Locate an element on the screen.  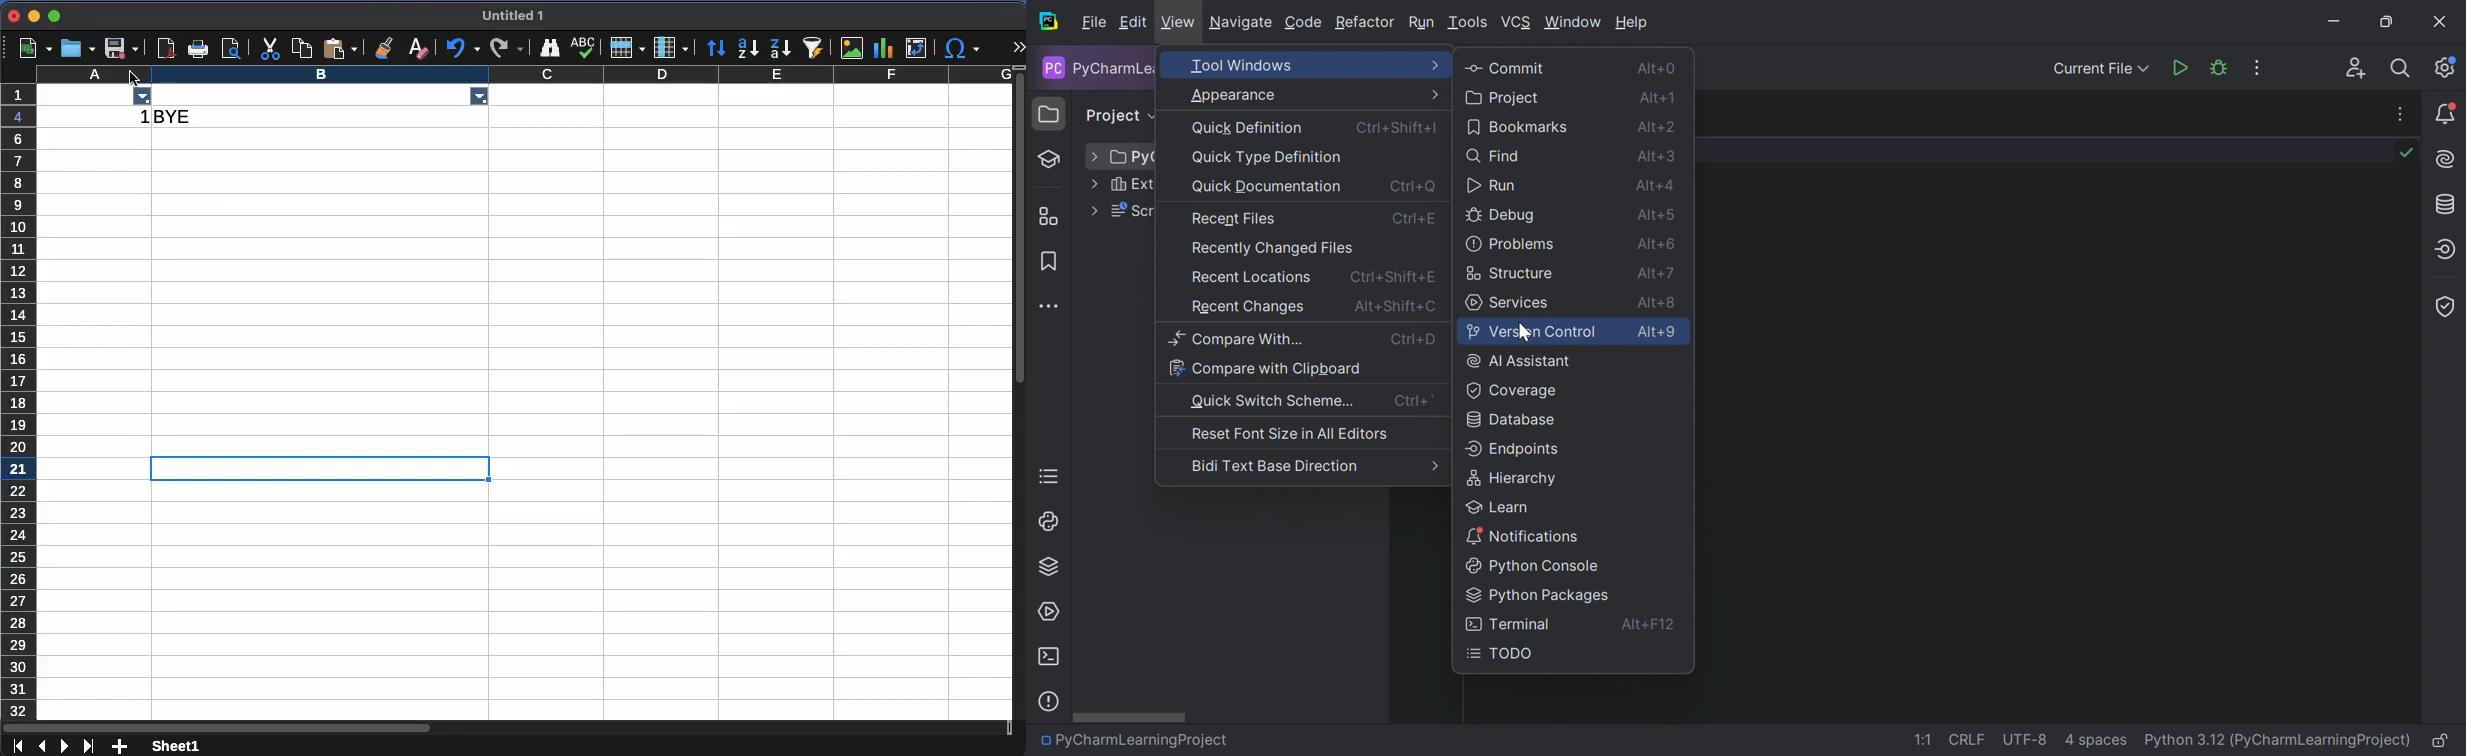
finder is located at coordinates (550, 48).